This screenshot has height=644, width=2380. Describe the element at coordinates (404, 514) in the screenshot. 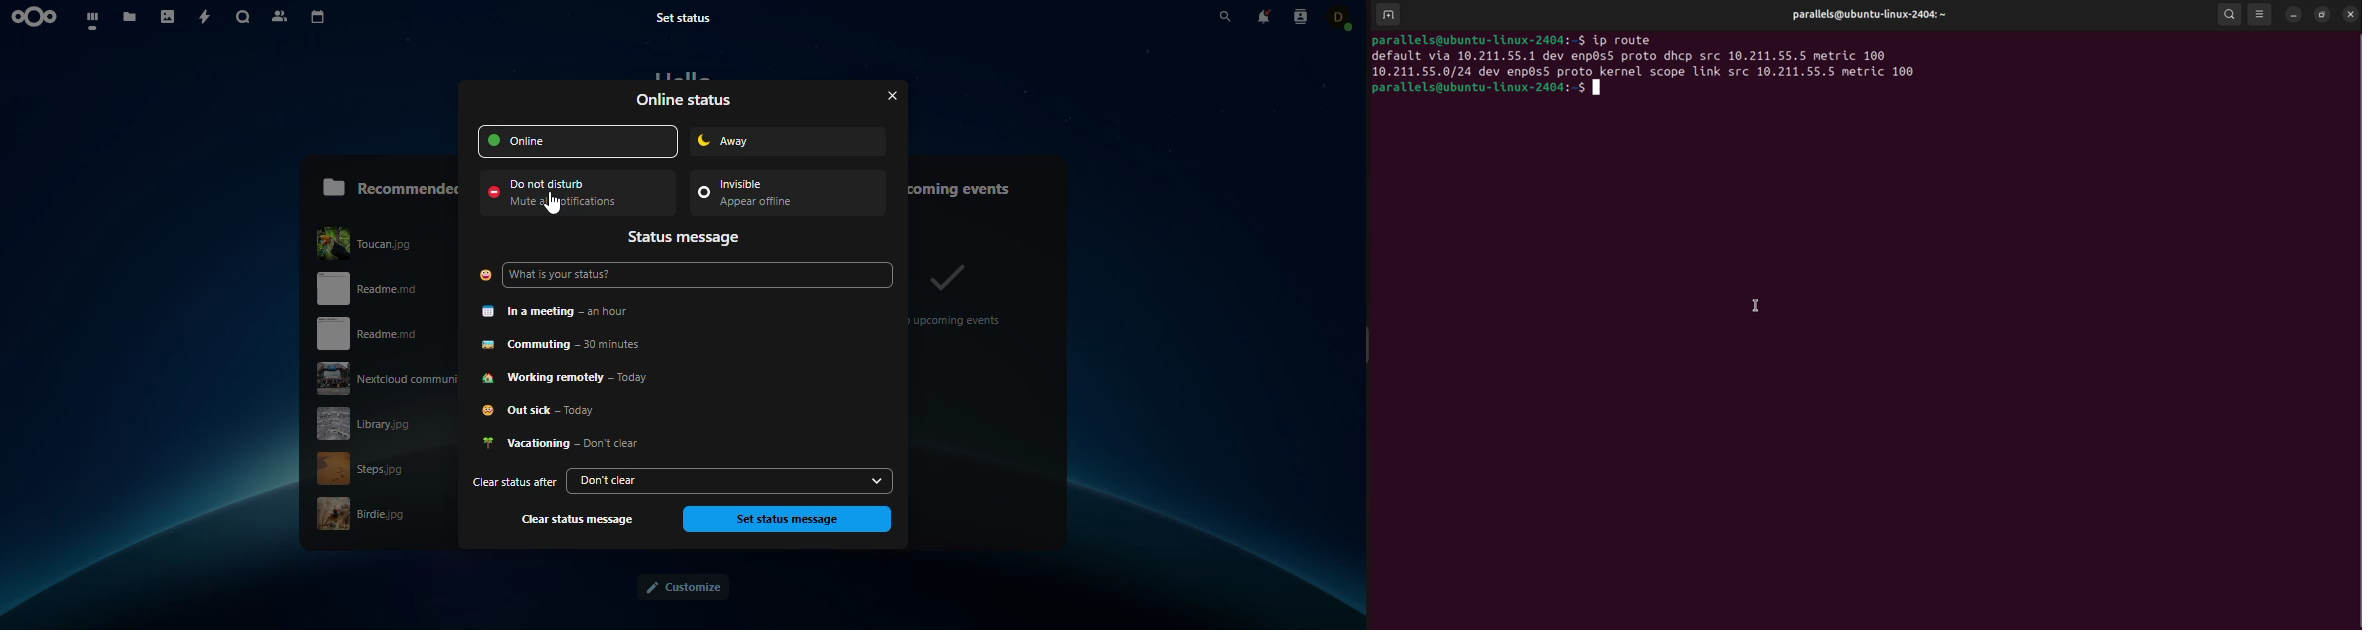

I see `birdie .jpg` at that location.